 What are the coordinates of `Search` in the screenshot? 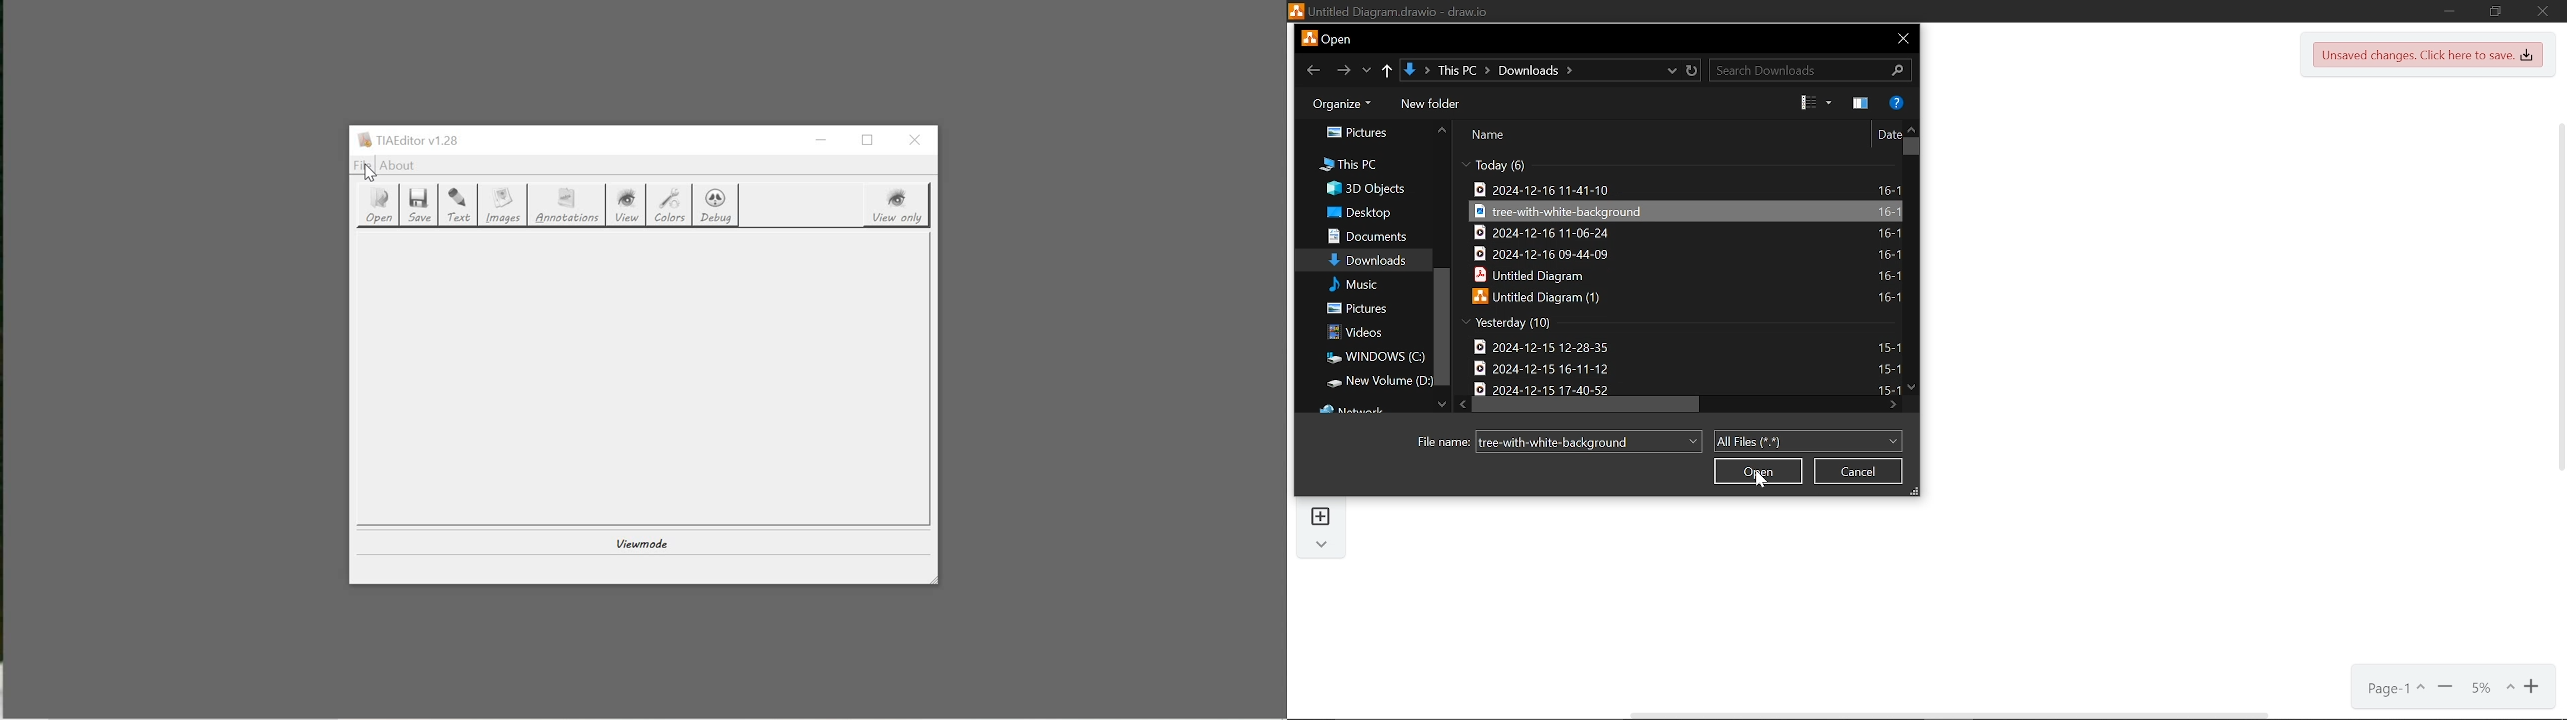 It's located at (1809, 71).